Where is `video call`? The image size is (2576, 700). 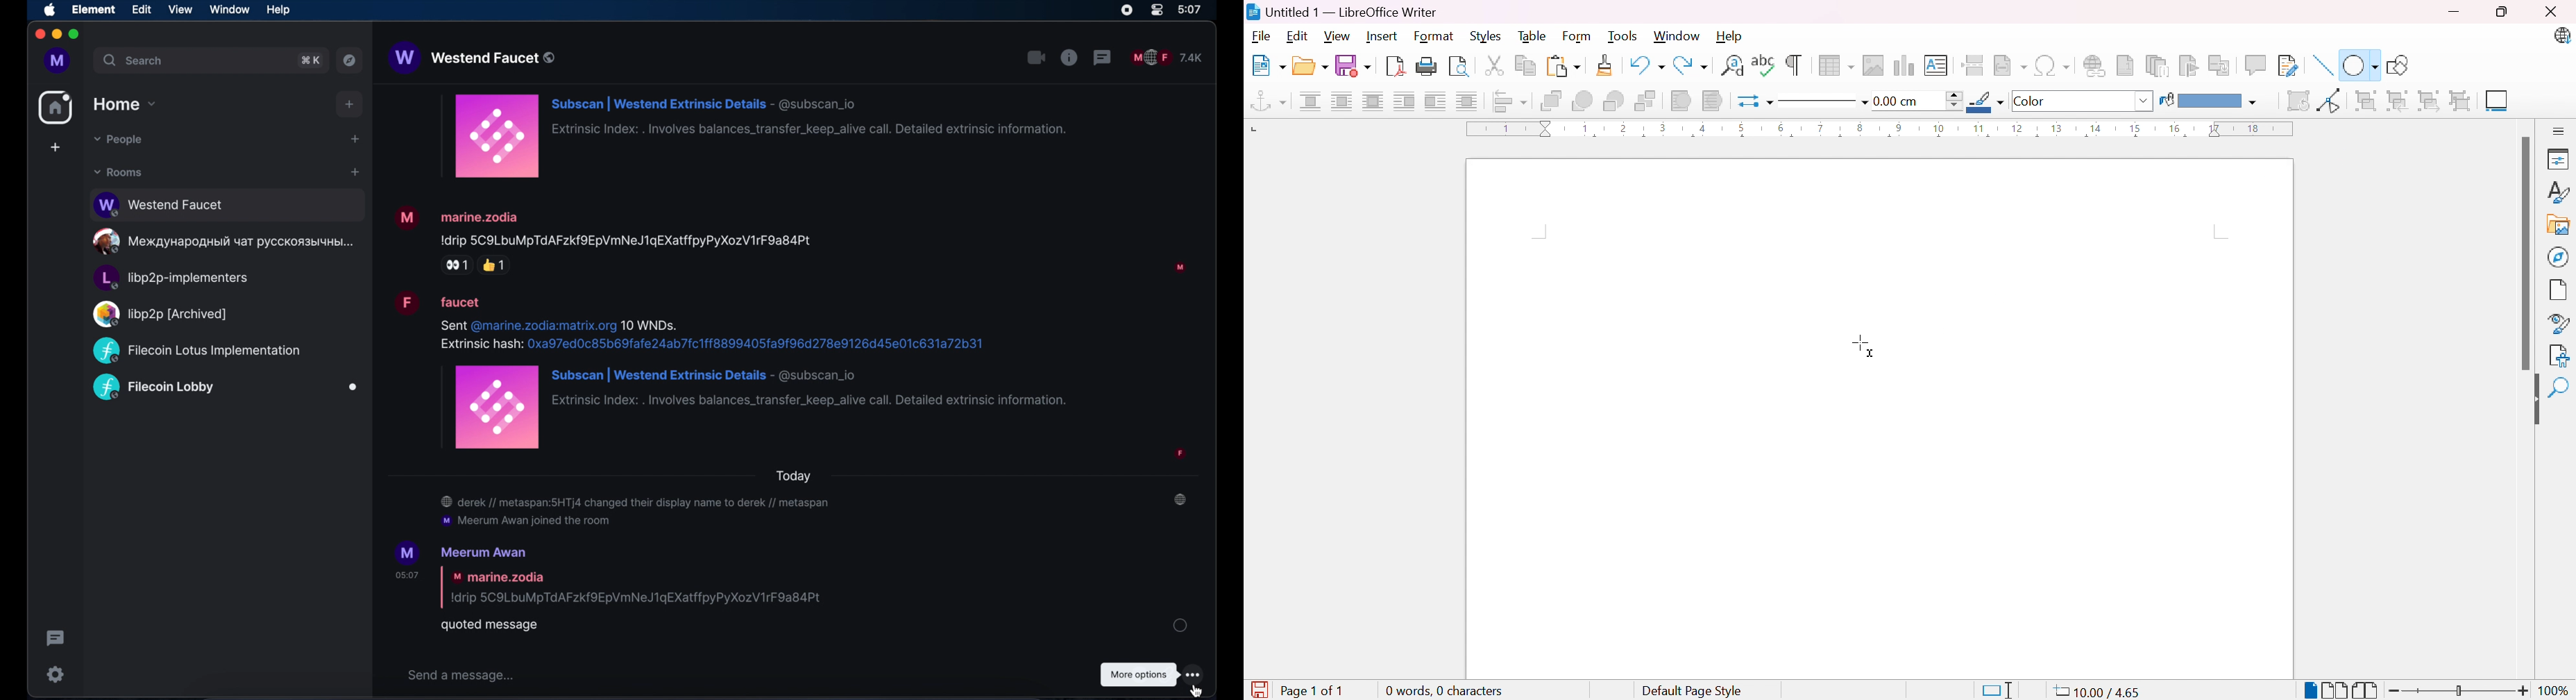 video call is located at coordinates (1036, 58).